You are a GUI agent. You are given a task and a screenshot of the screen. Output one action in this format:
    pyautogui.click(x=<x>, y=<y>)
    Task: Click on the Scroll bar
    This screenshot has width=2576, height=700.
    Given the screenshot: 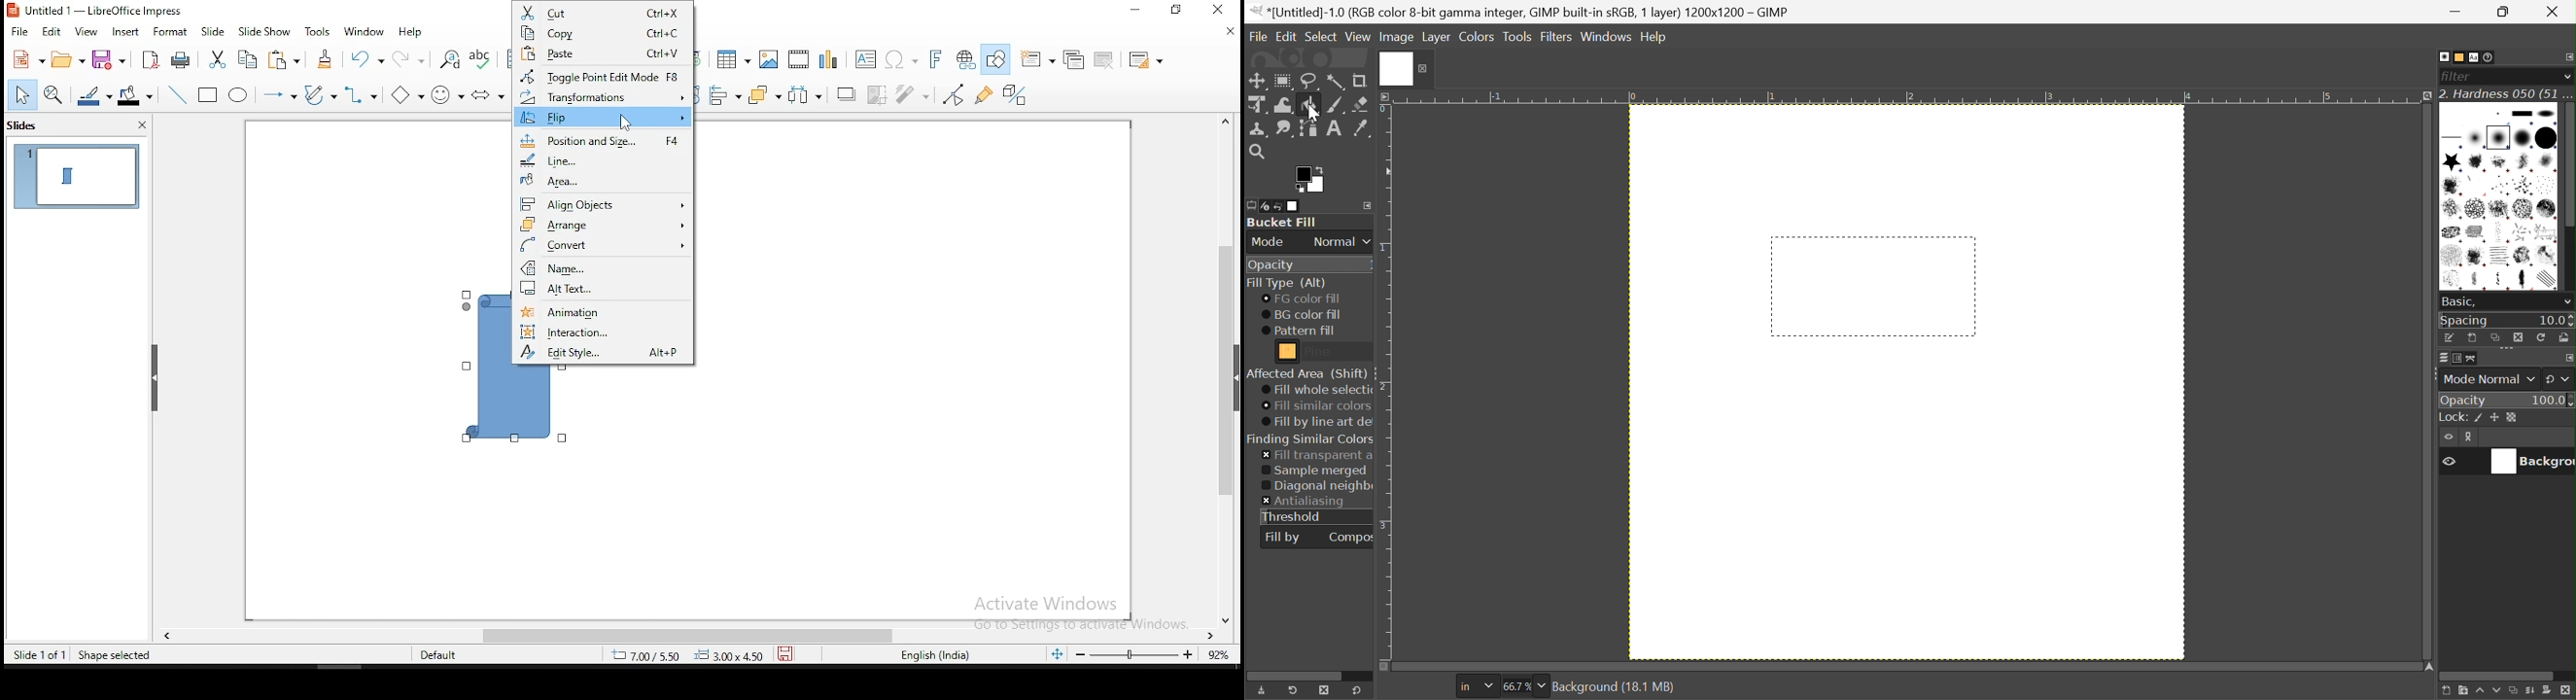 What is the action you would take?
    pyautogui.click(x=2498, y=676)
    